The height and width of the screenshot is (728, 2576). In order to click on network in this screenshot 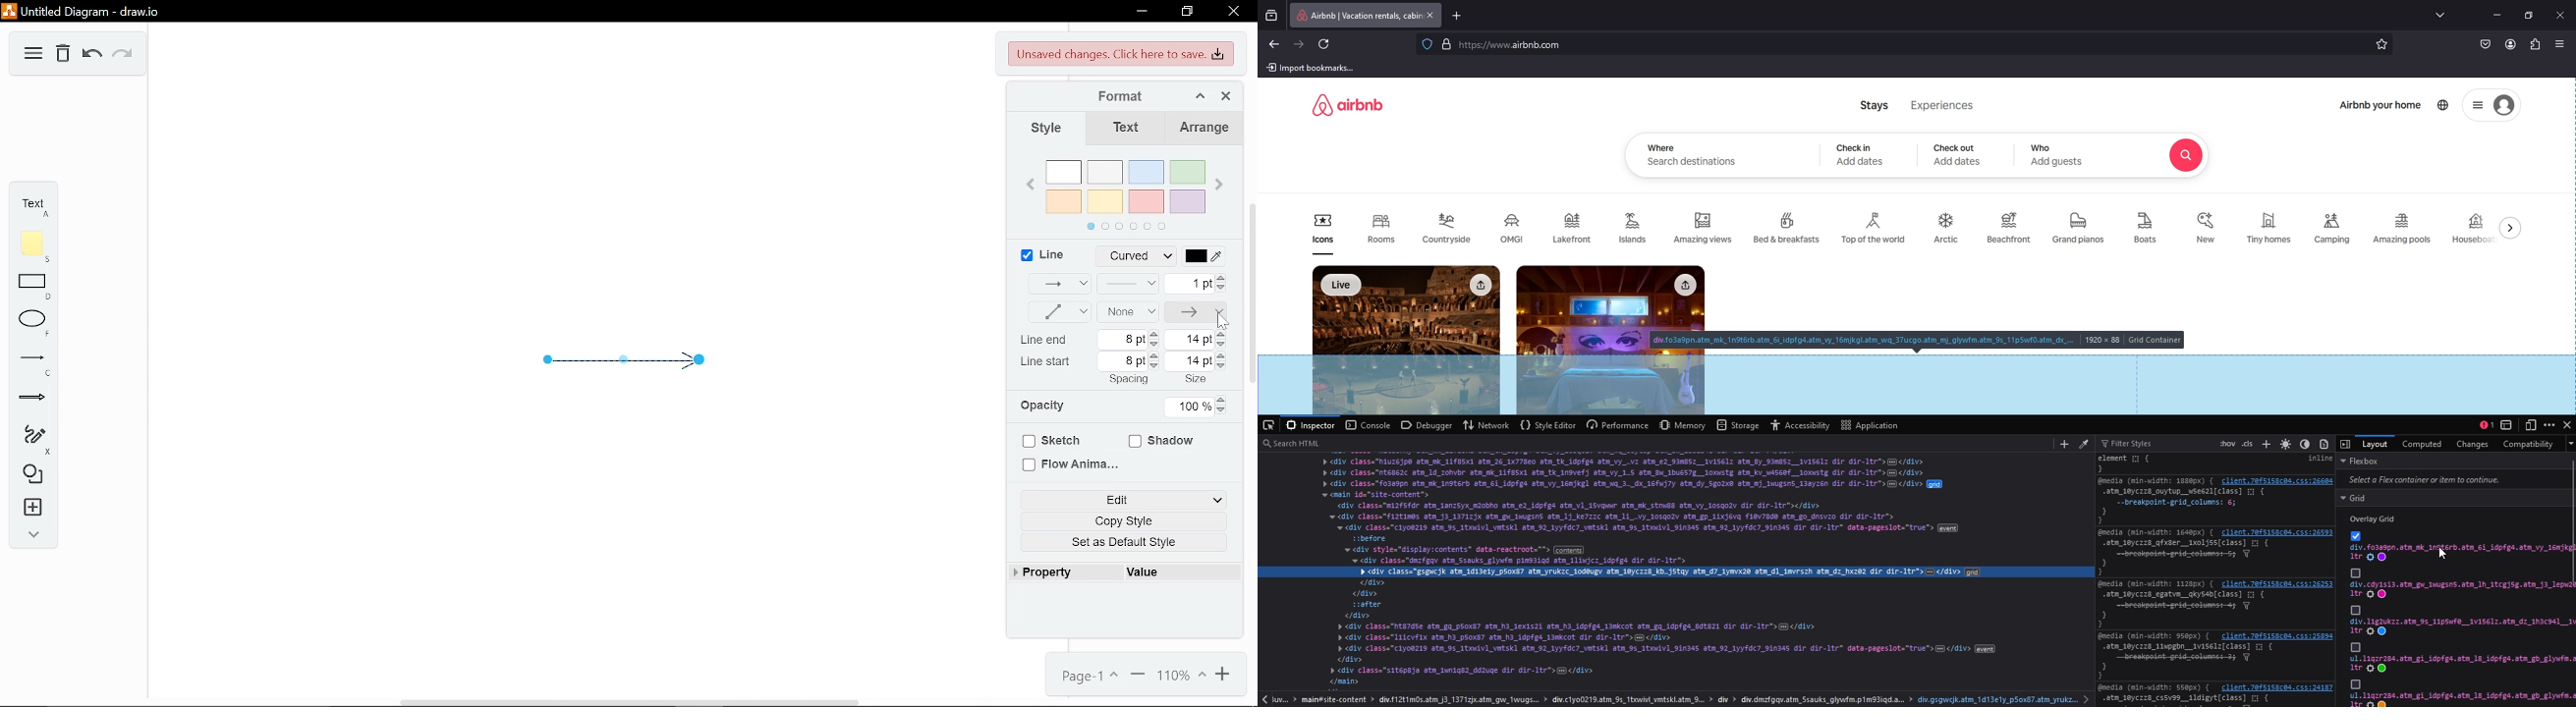, I will do `click(1486, 426)`.